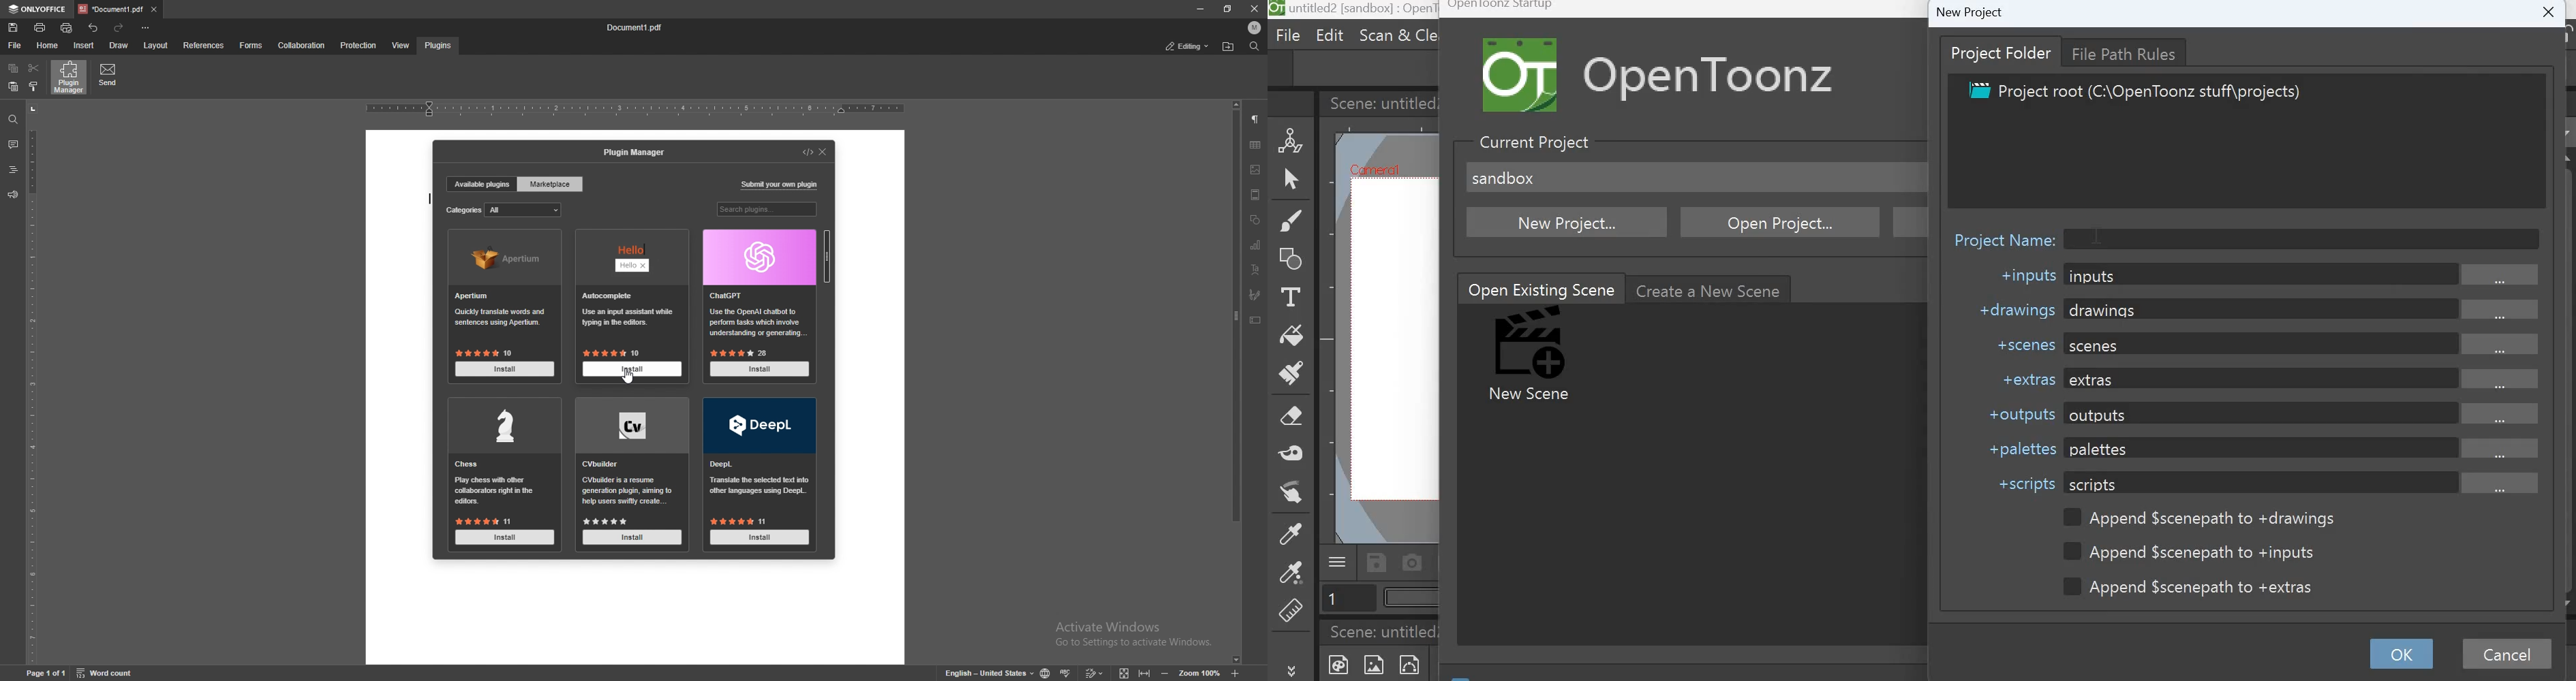 This screenshot has width=2576, height=700. I want to click on profile, so click(1257, 27).